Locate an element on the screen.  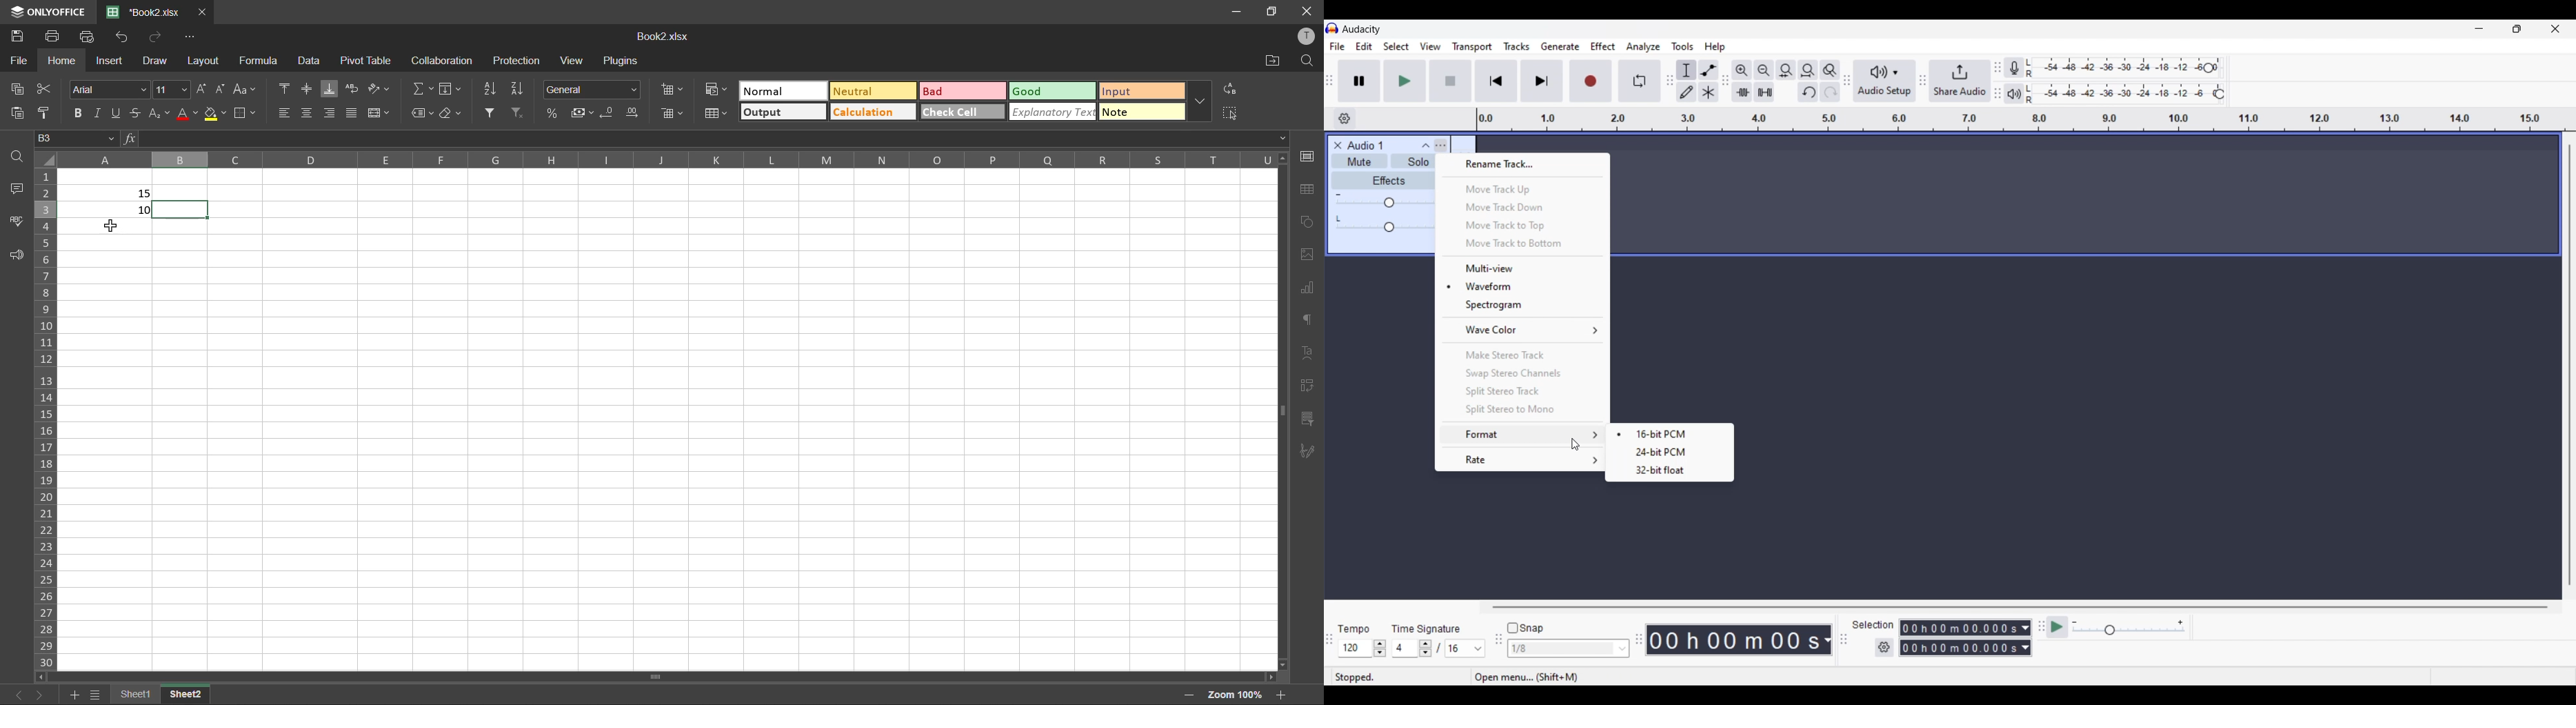
Move track to bottom is located at coordinates (1523, 244).